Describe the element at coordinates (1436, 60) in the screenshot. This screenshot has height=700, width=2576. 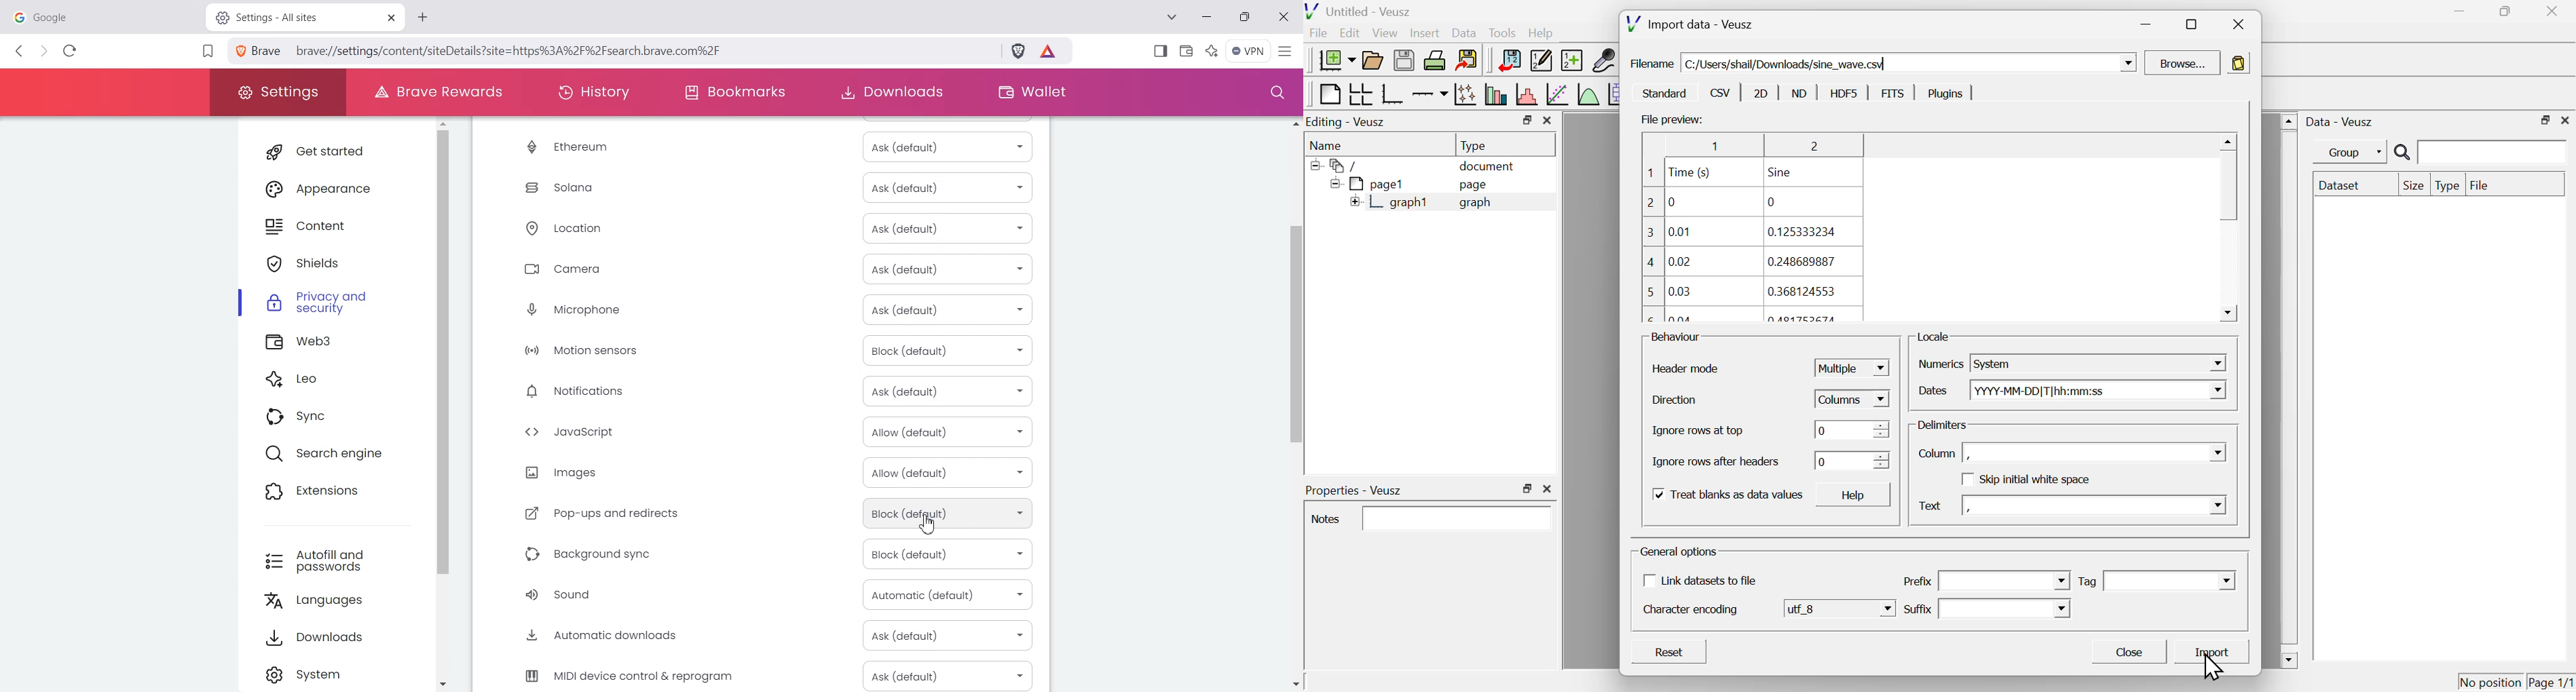
I see `print the document` at that location.